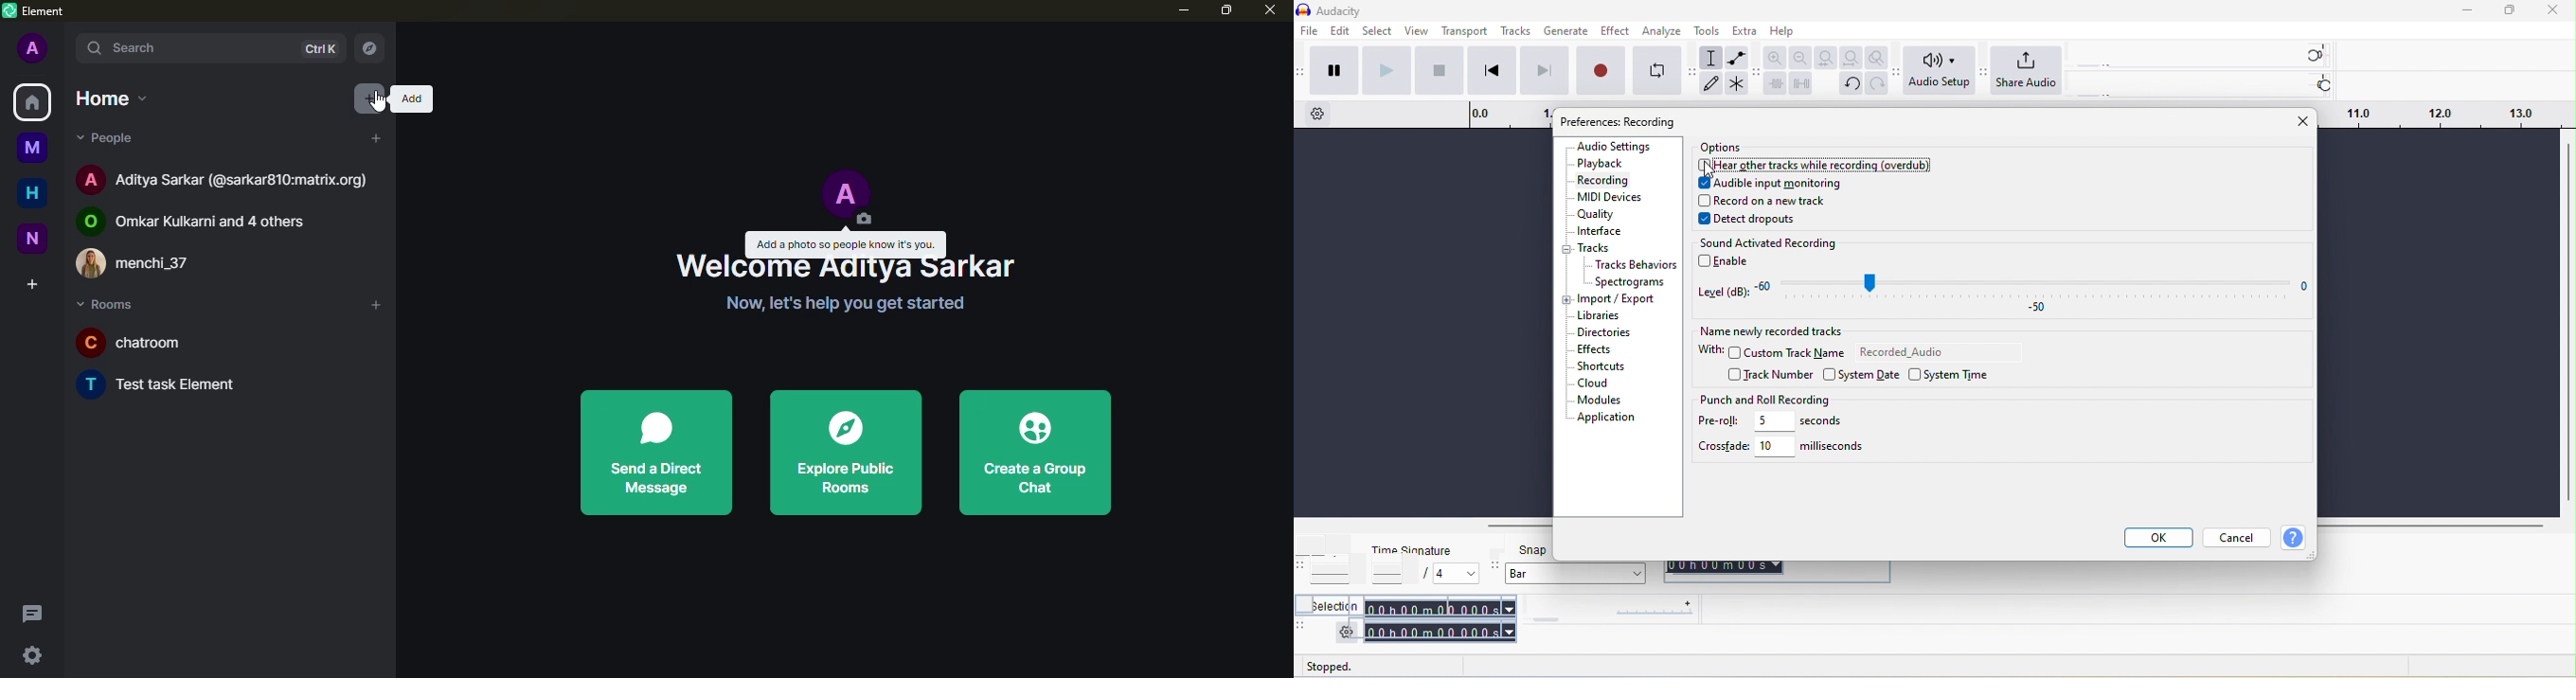 The height and width of the screenshot is (700, 2576). I want to click on undo, so click(1852, 85).